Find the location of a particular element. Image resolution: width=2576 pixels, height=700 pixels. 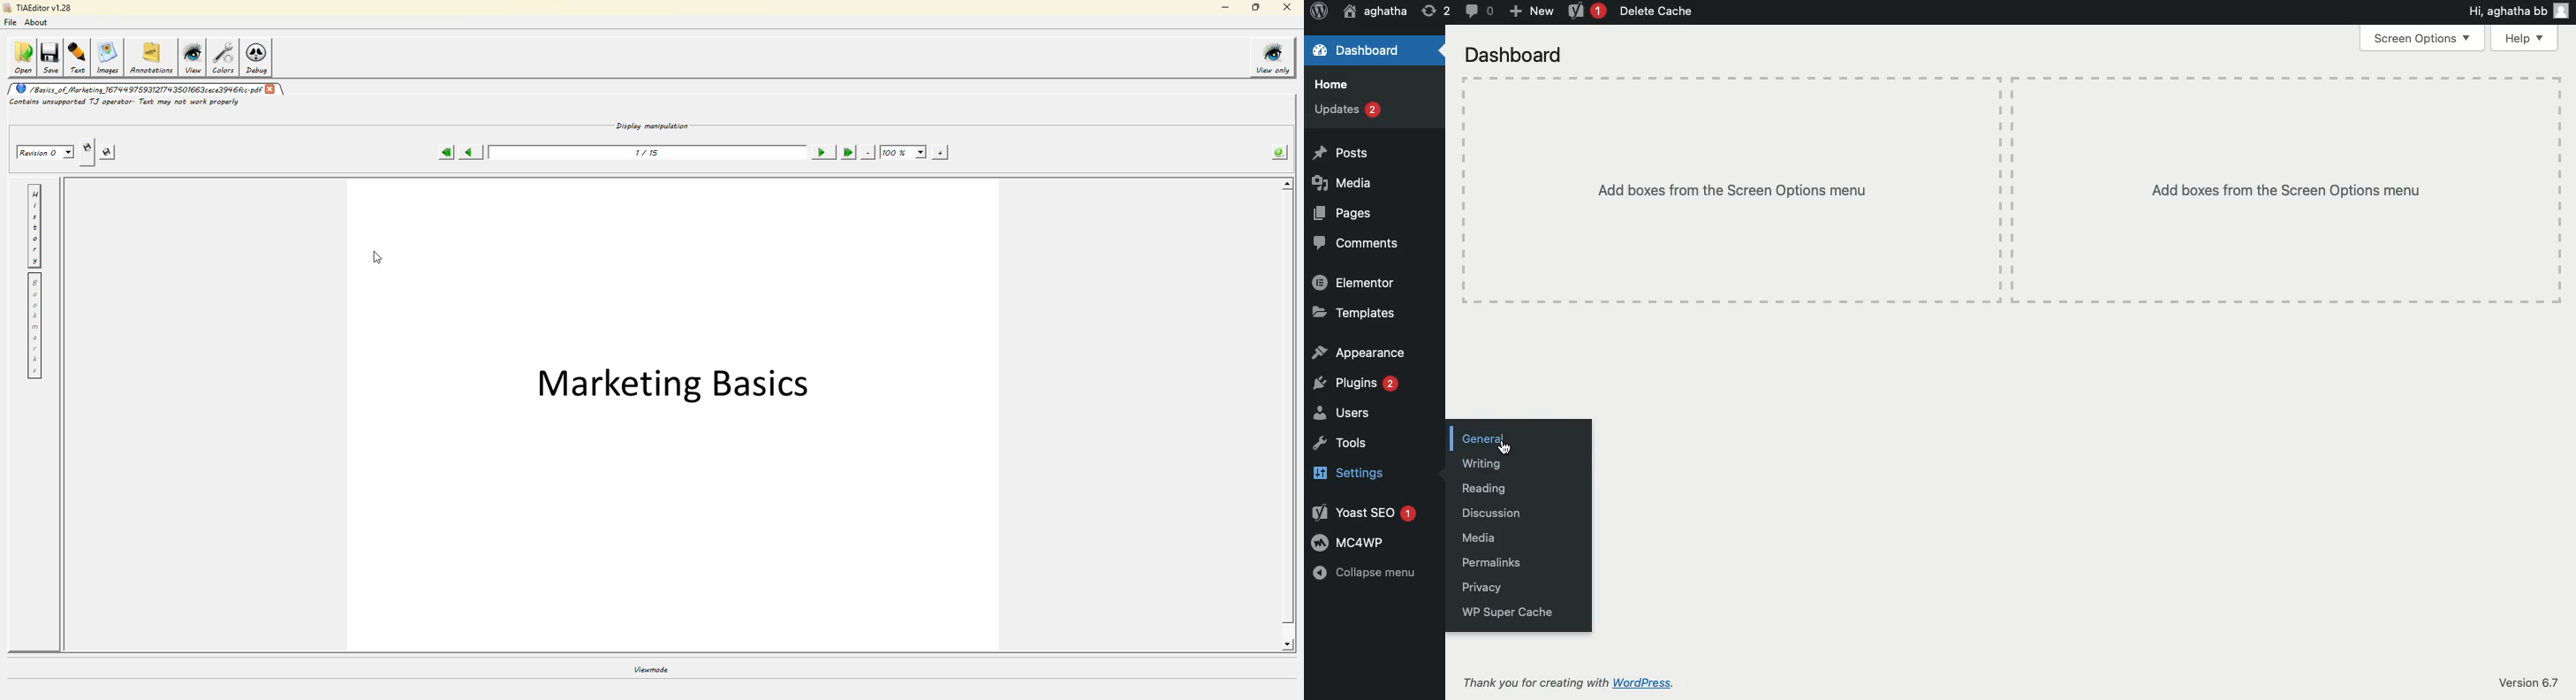

Reading is located at coordinates (1483, 488).